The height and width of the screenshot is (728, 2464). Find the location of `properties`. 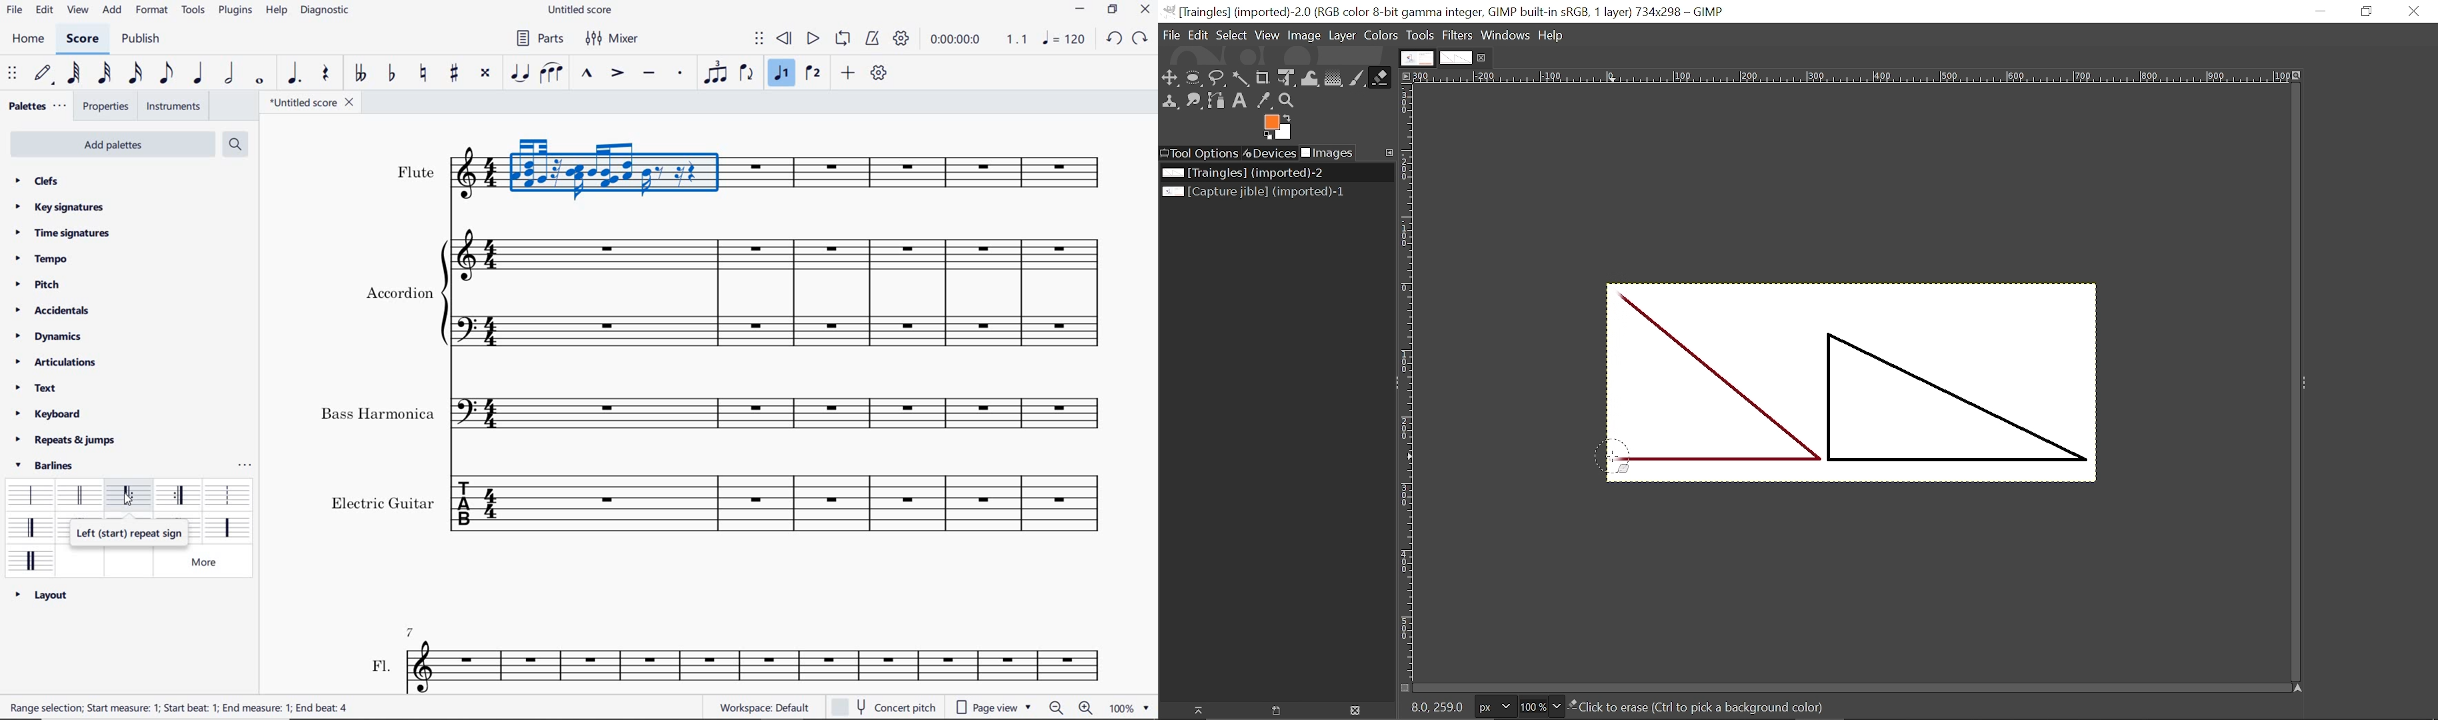

properties is located at coordinates (107, 108).